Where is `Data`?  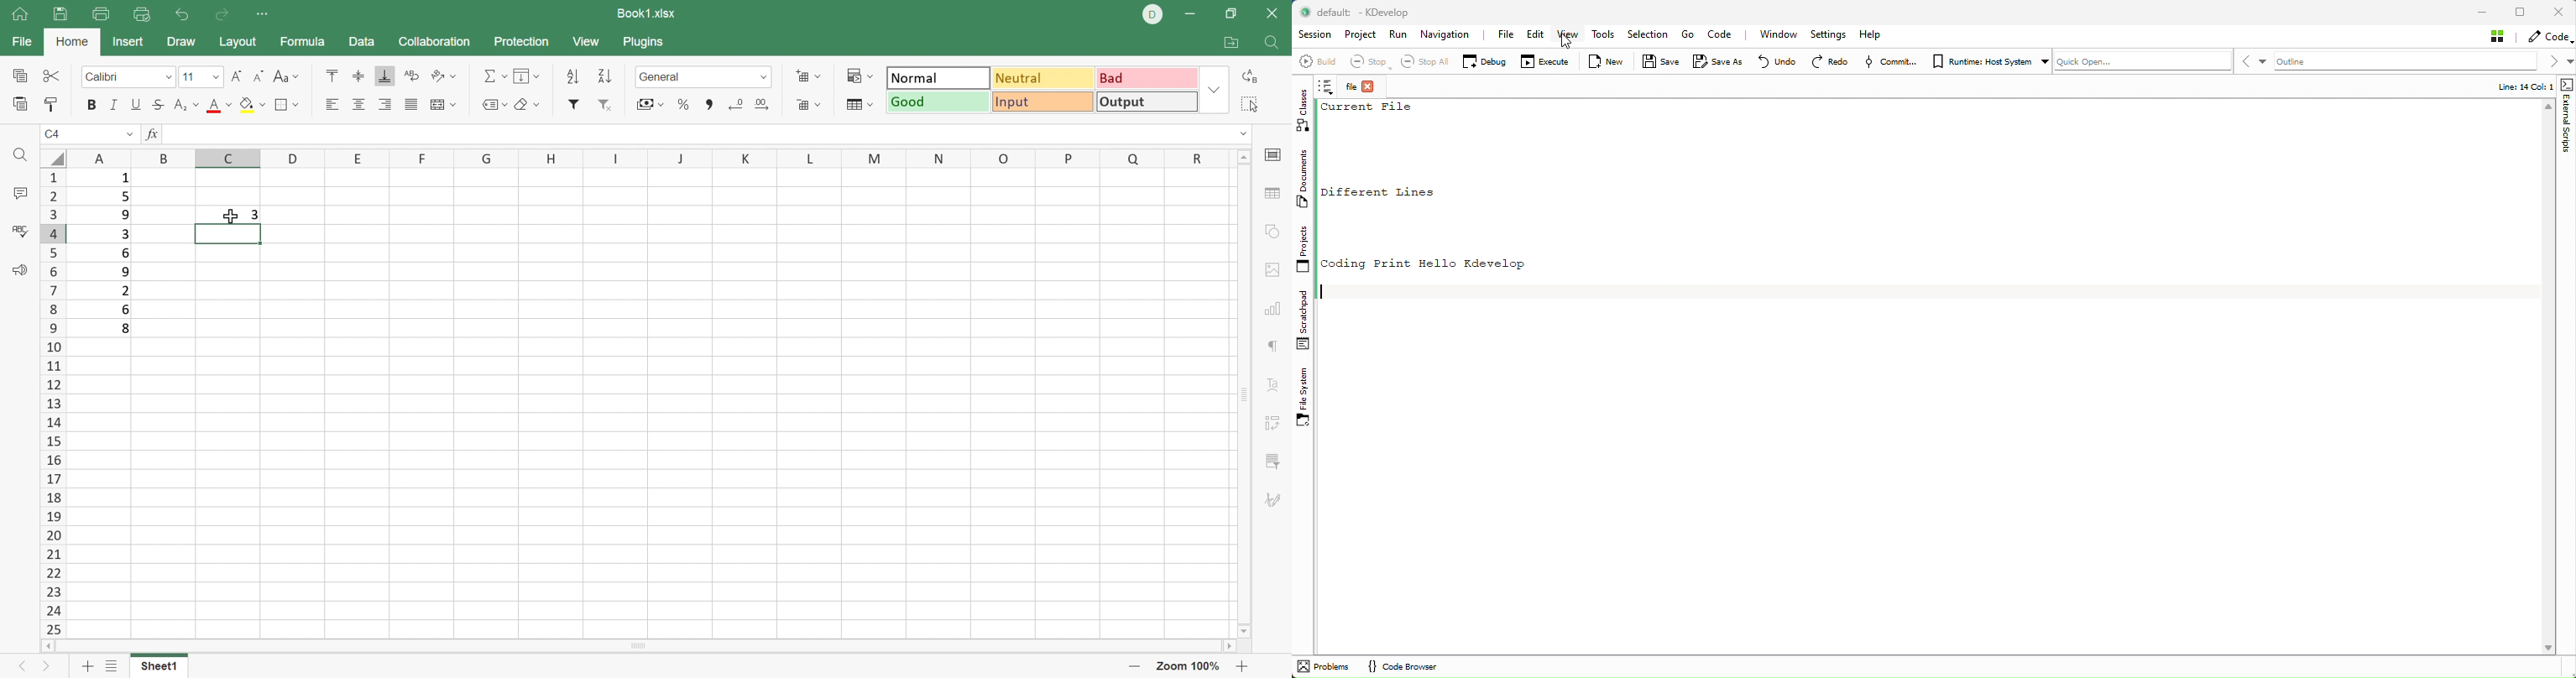 Data is located at coordinates (361, 39).